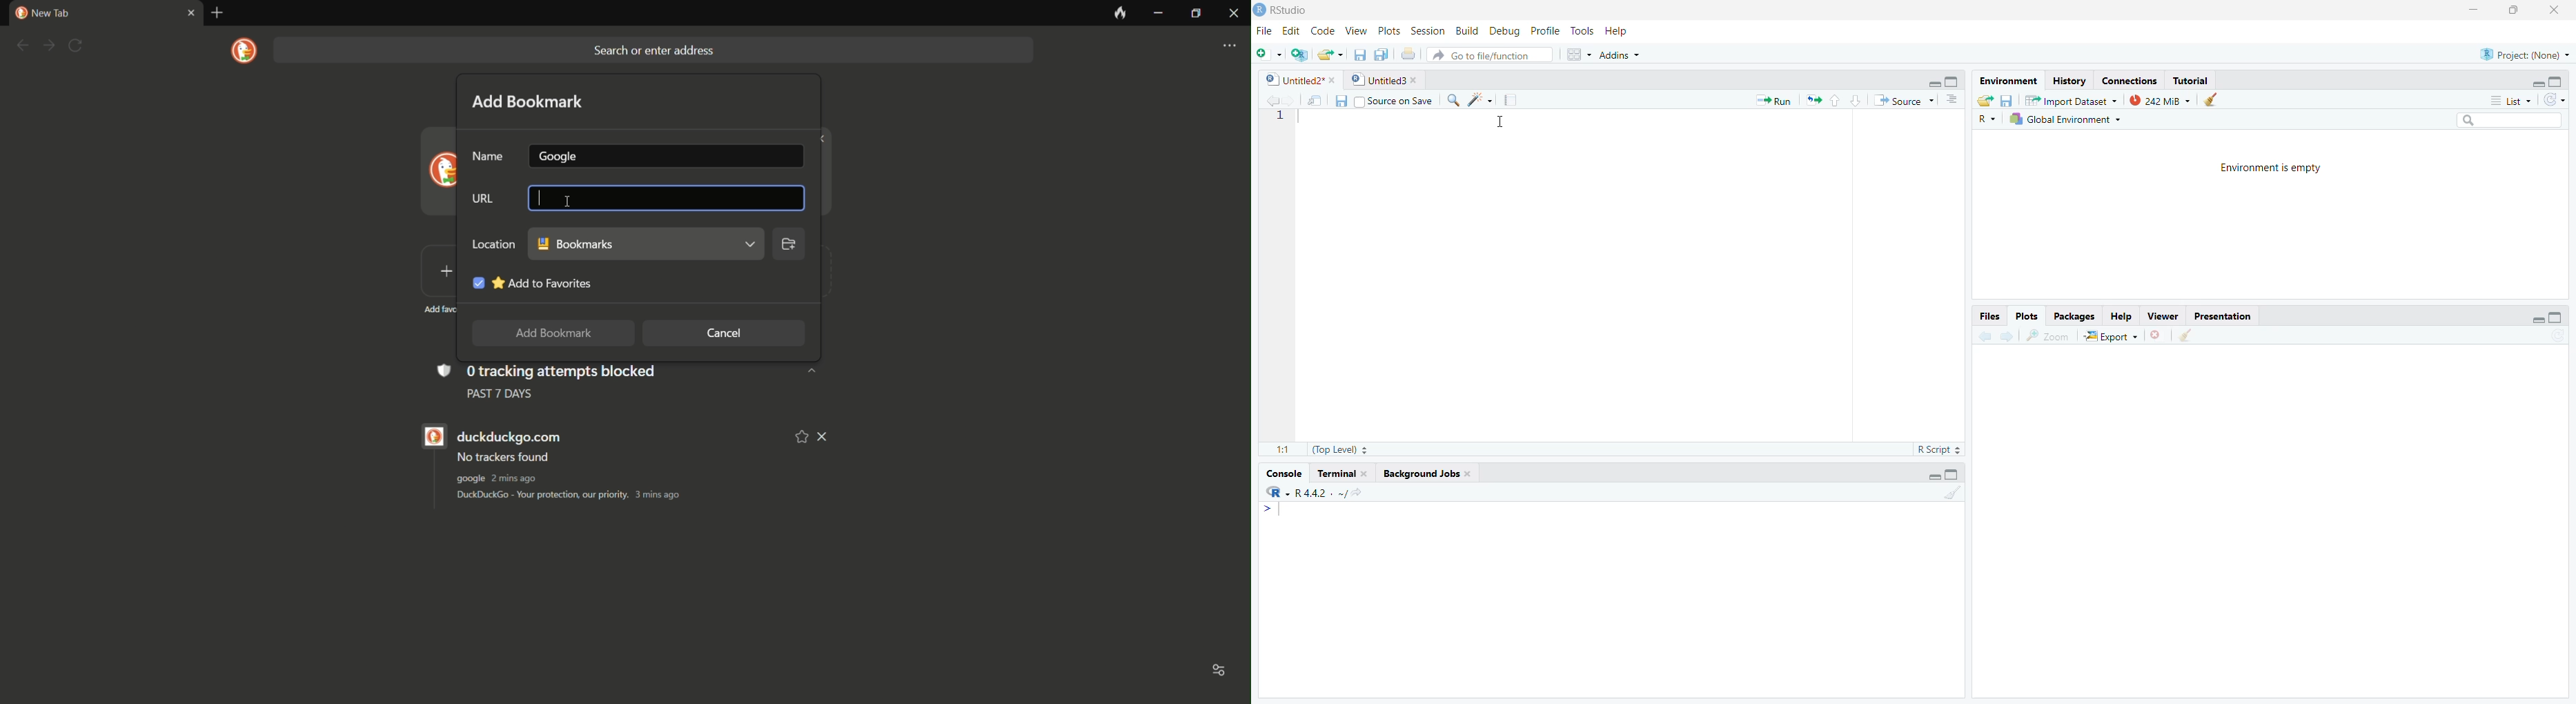 The height and width of the screenshot is (728, 2576). I want to click on search, so click(1452, 101).